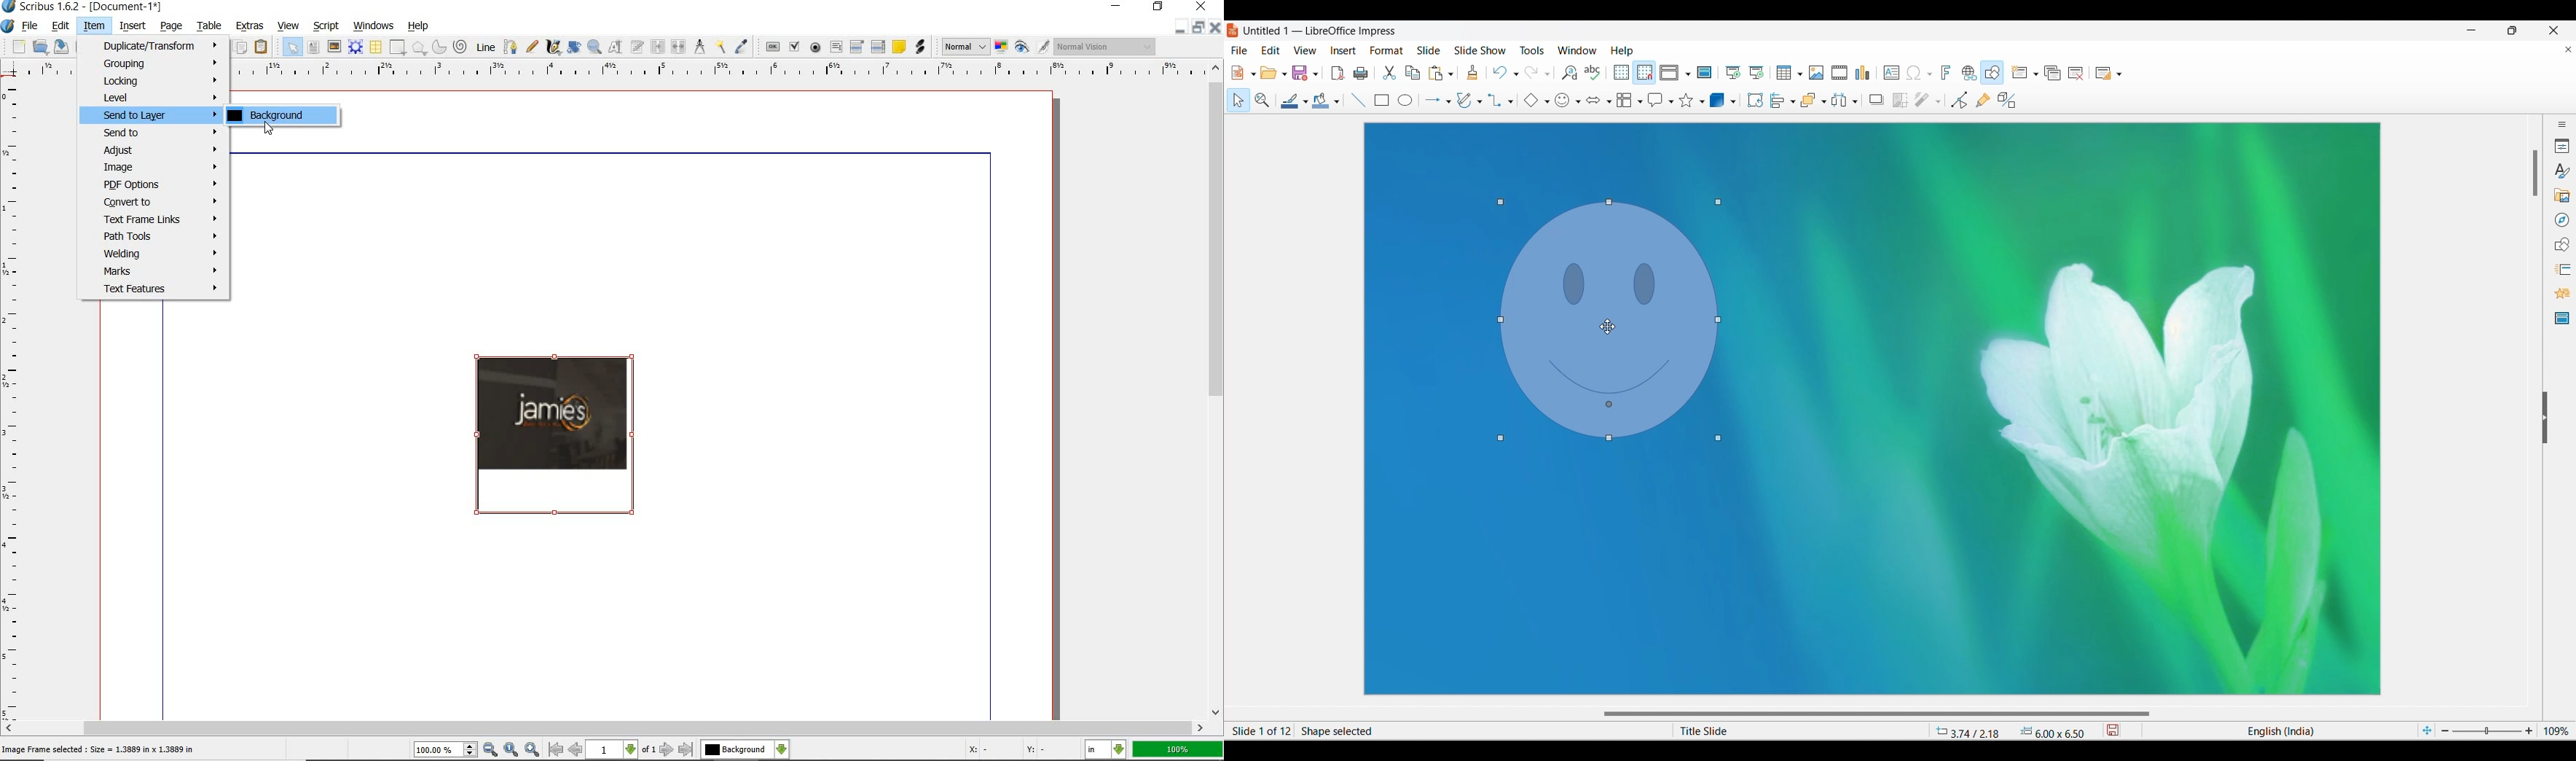 Image resolution: width=2576 pixels, height=784 pixels. I want to click on Copy, so click(1413, 73).